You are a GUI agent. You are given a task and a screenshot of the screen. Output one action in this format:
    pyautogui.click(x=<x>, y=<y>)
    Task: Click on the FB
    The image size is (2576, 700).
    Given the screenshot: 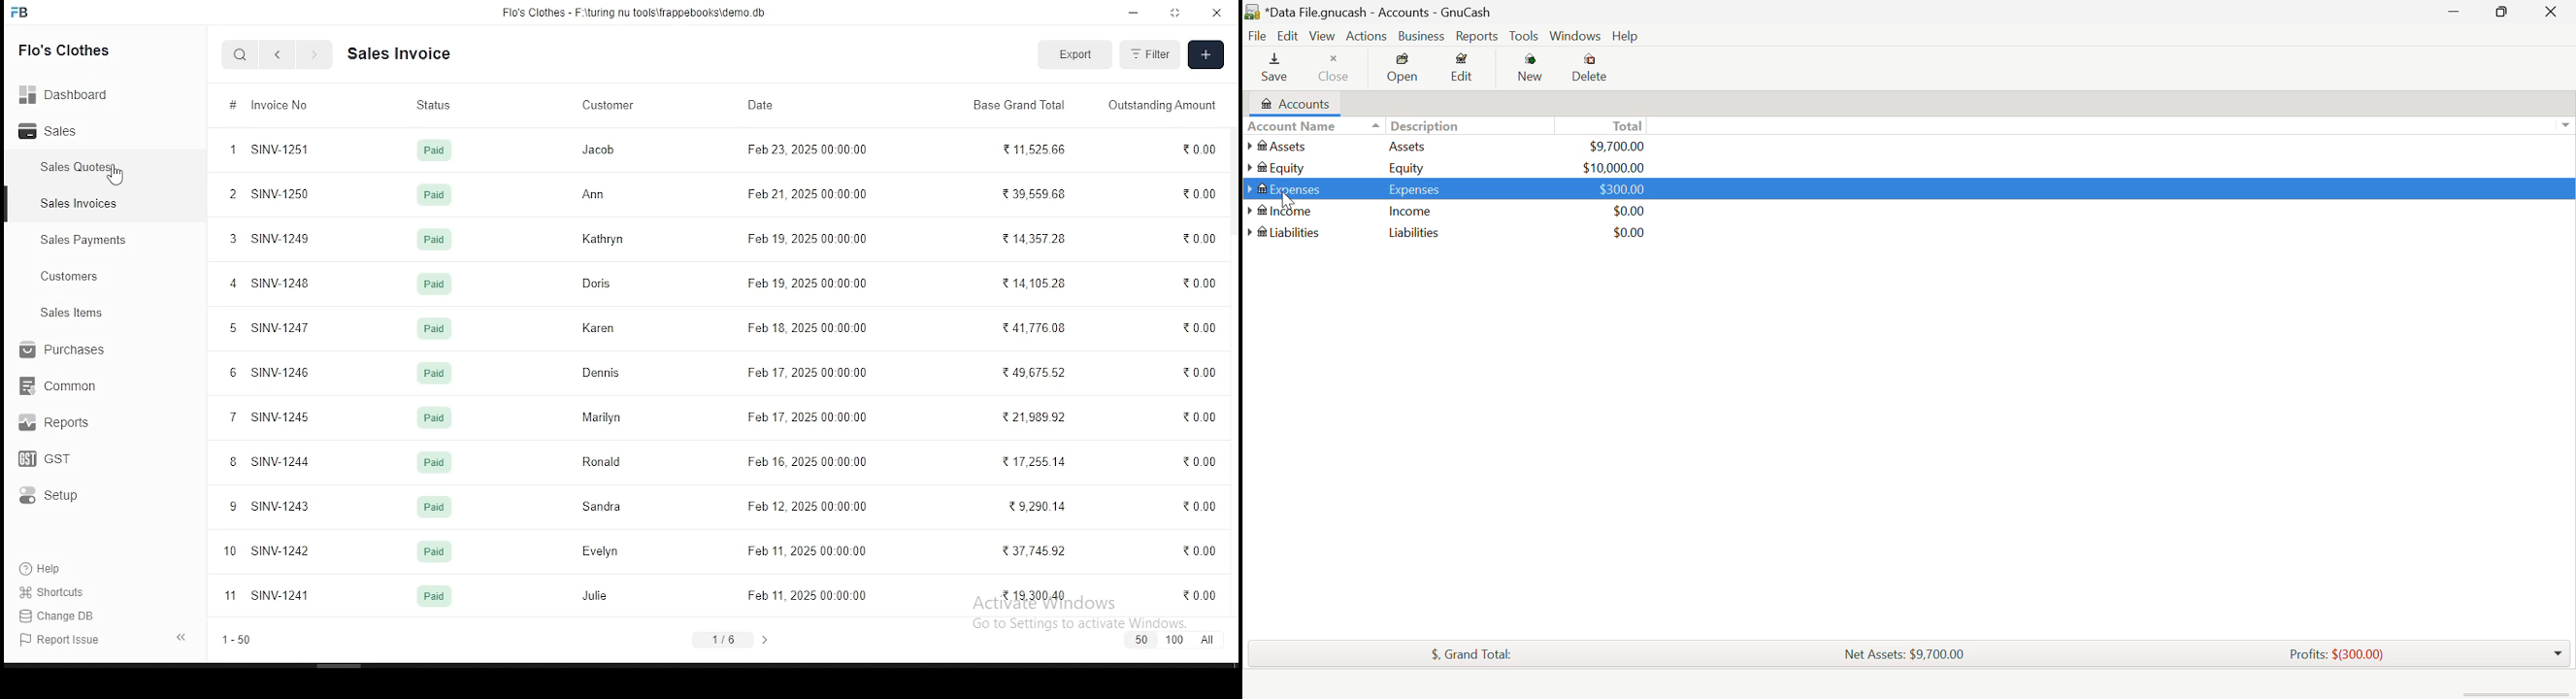 What is the action you would take?
    pyautogui.click(x=34, y=12)
    